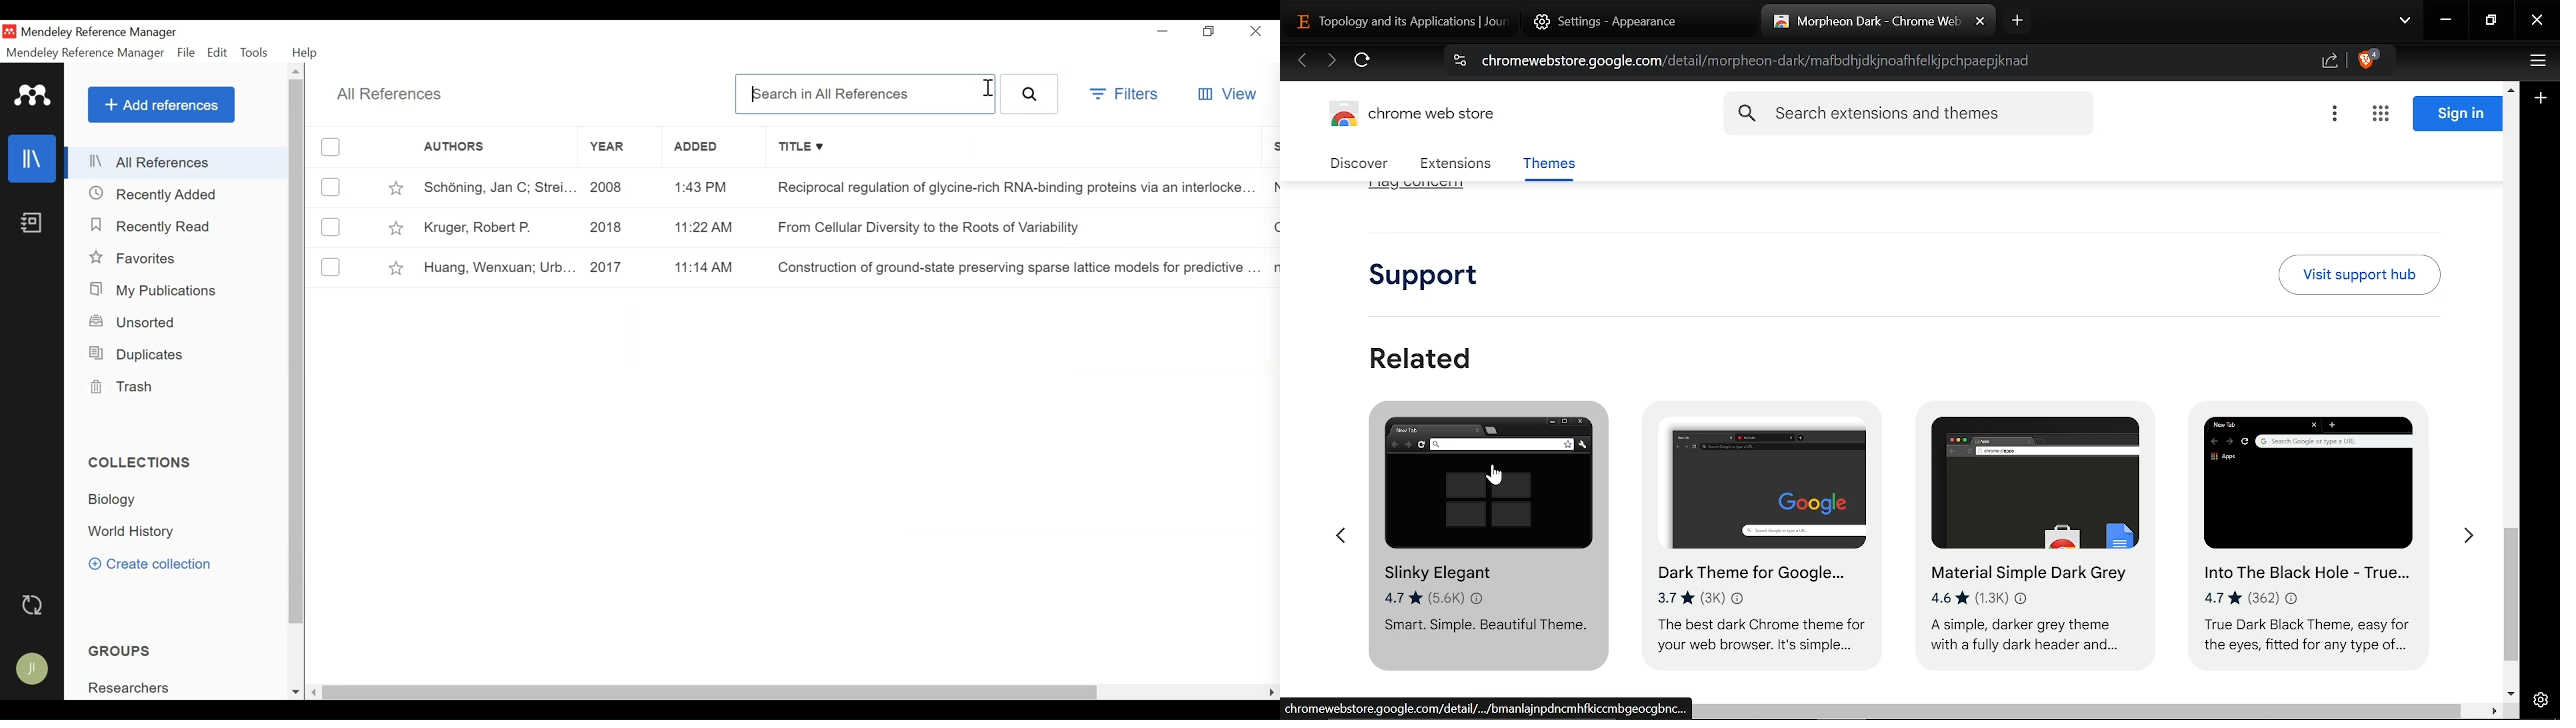 The image size is (2576, 728). I want to click on Mendeley Reference Manager, so click(85, 53).